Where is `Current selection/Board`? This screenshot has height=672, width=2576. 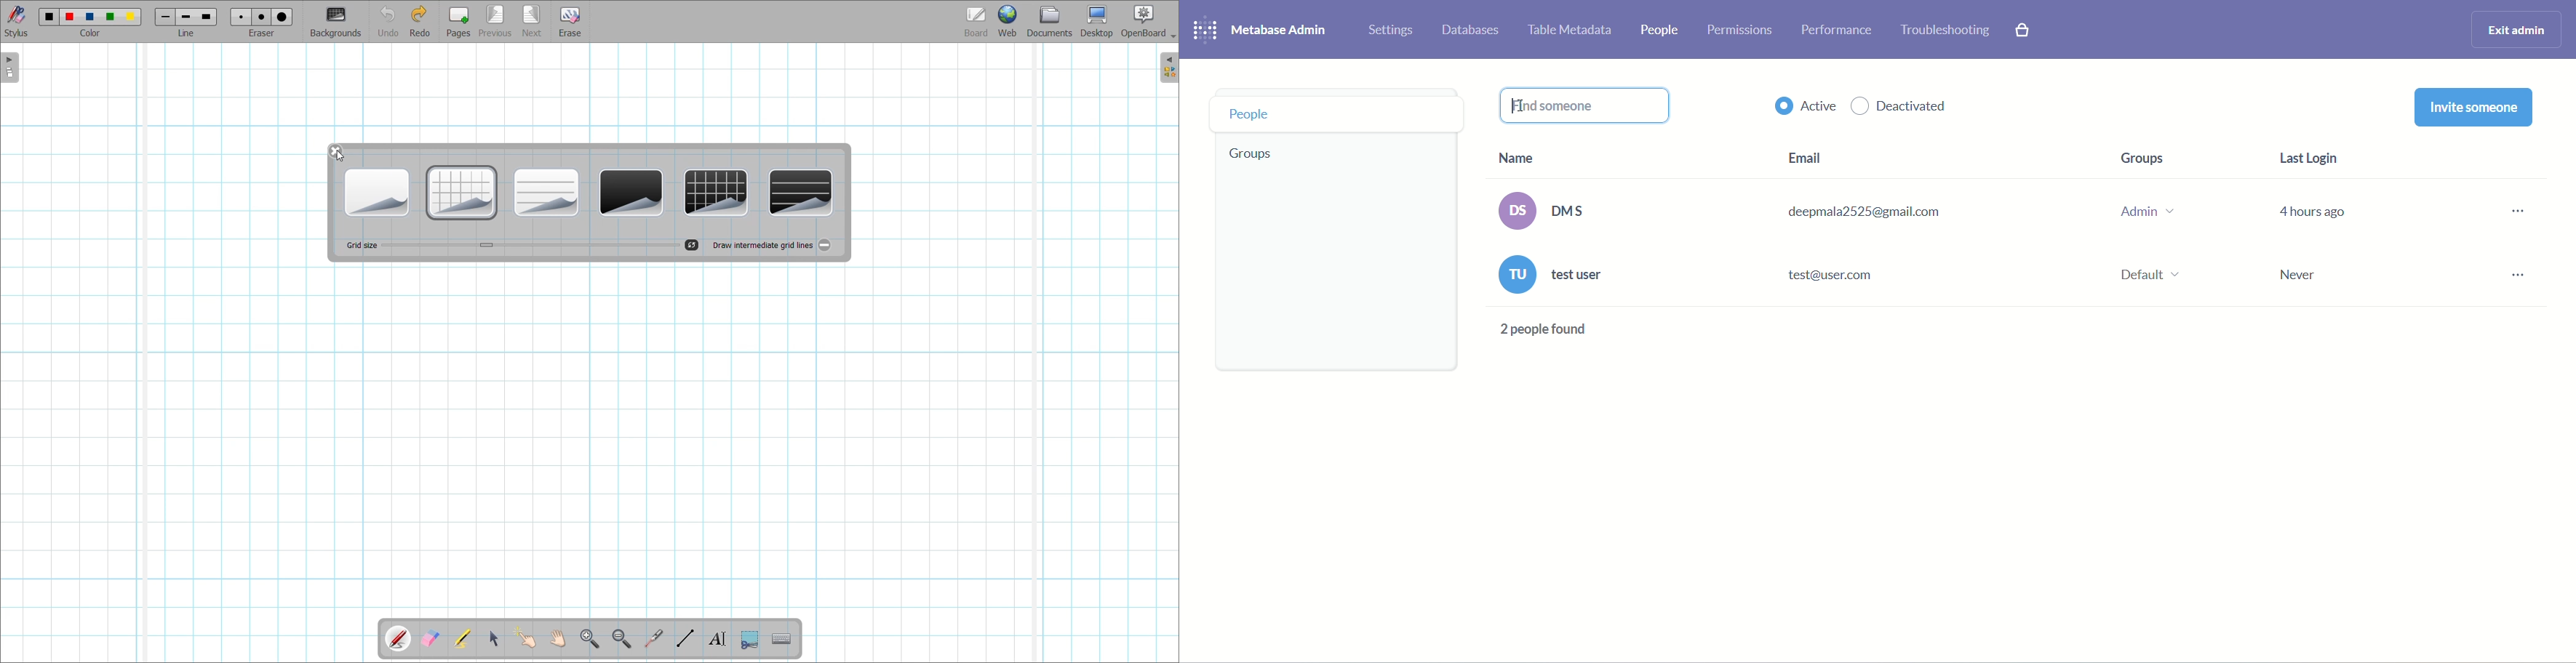 Current selection/Board is located at coordinates (977, 21).